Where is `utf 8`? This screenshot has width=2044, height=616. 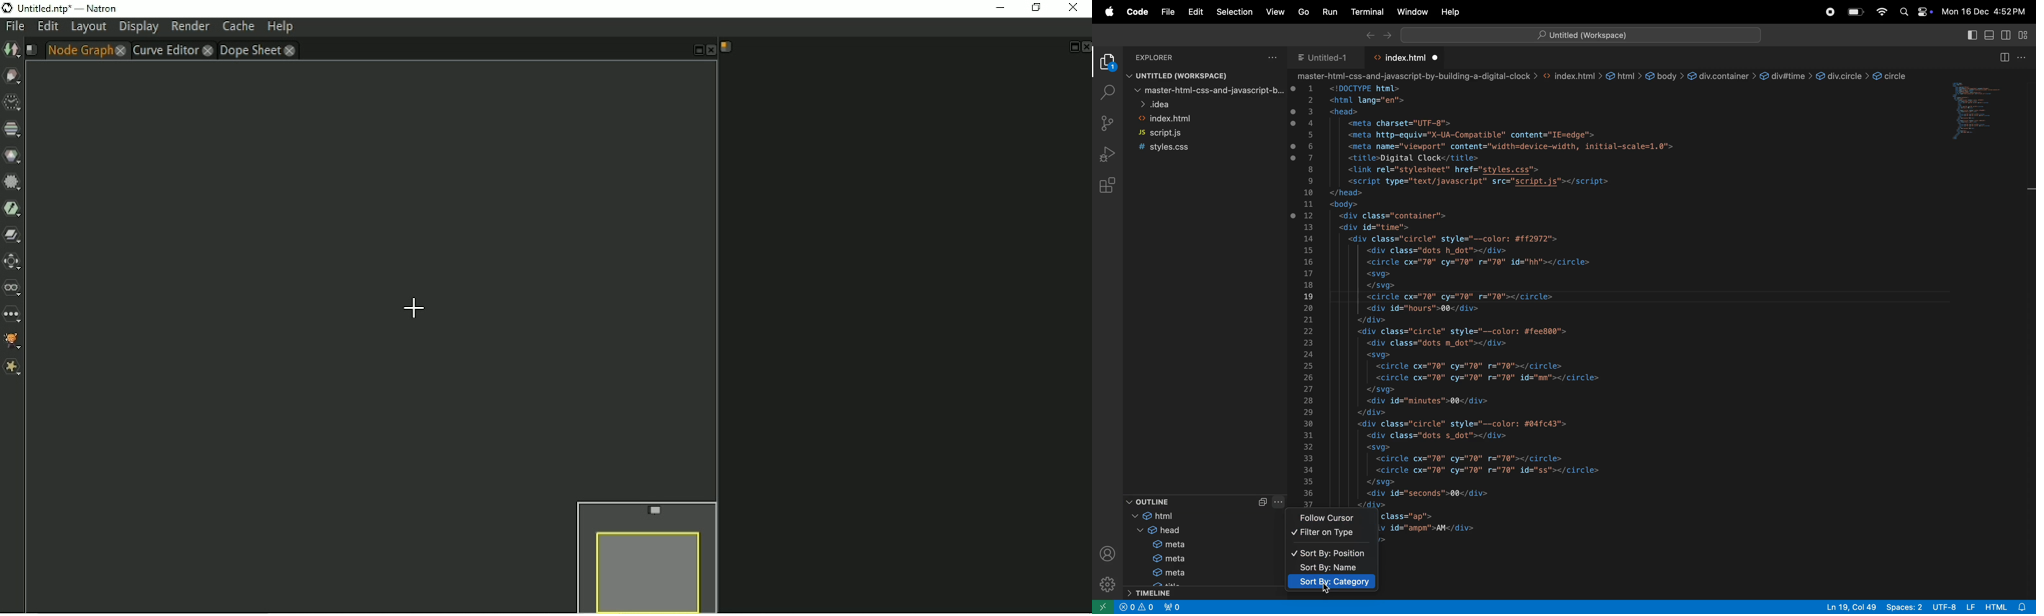 utf 8 is located at coordinates (1952, 607).